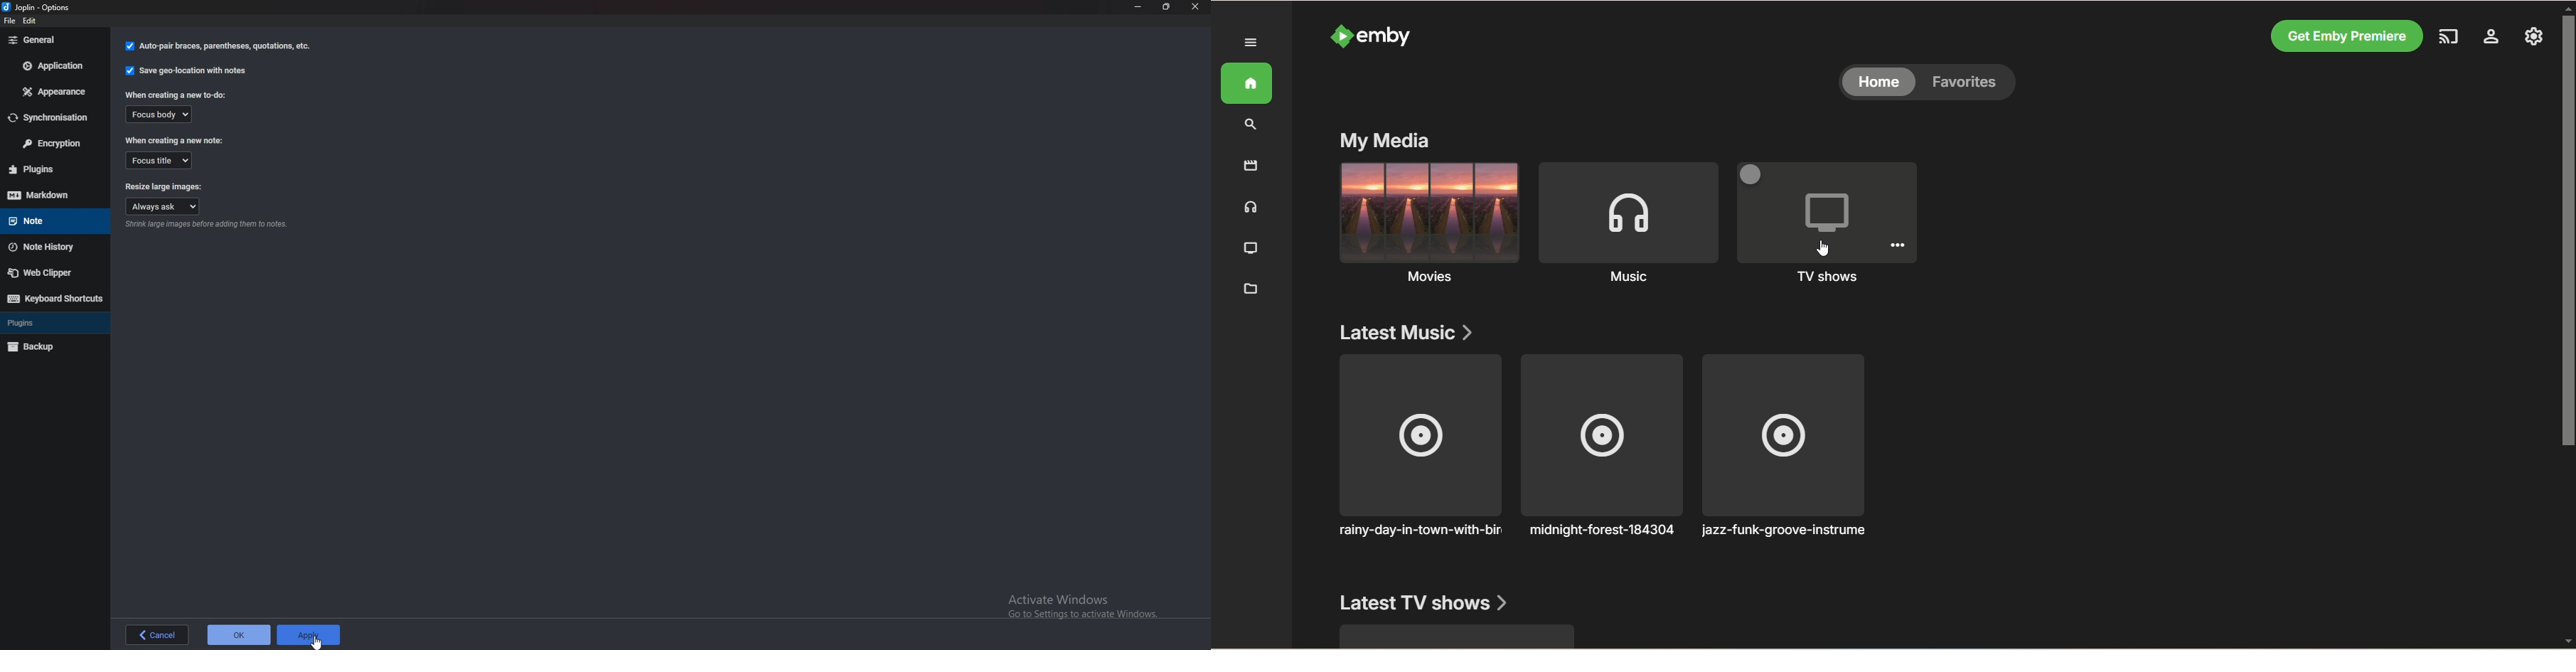  I want to click on Note history, so click(49, 247).